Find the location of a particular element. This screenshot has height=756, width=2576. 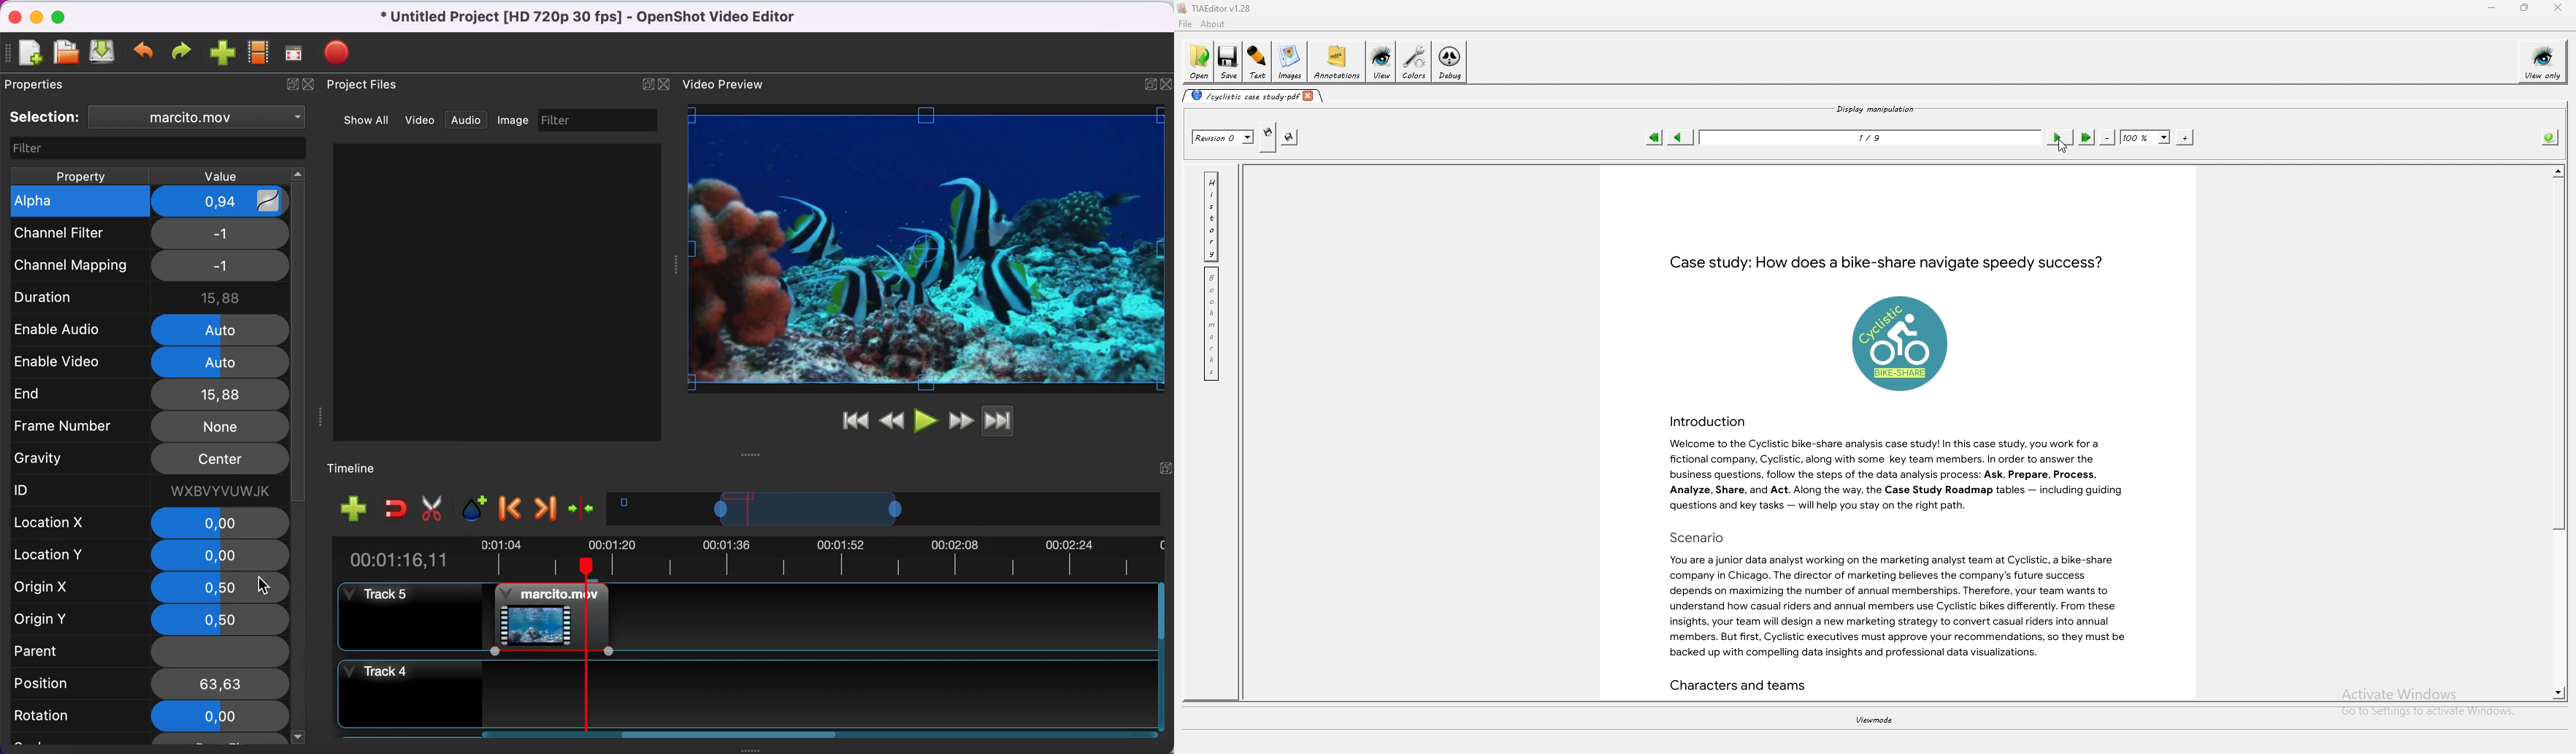

jump to end is located at coordinates (1015, 423).